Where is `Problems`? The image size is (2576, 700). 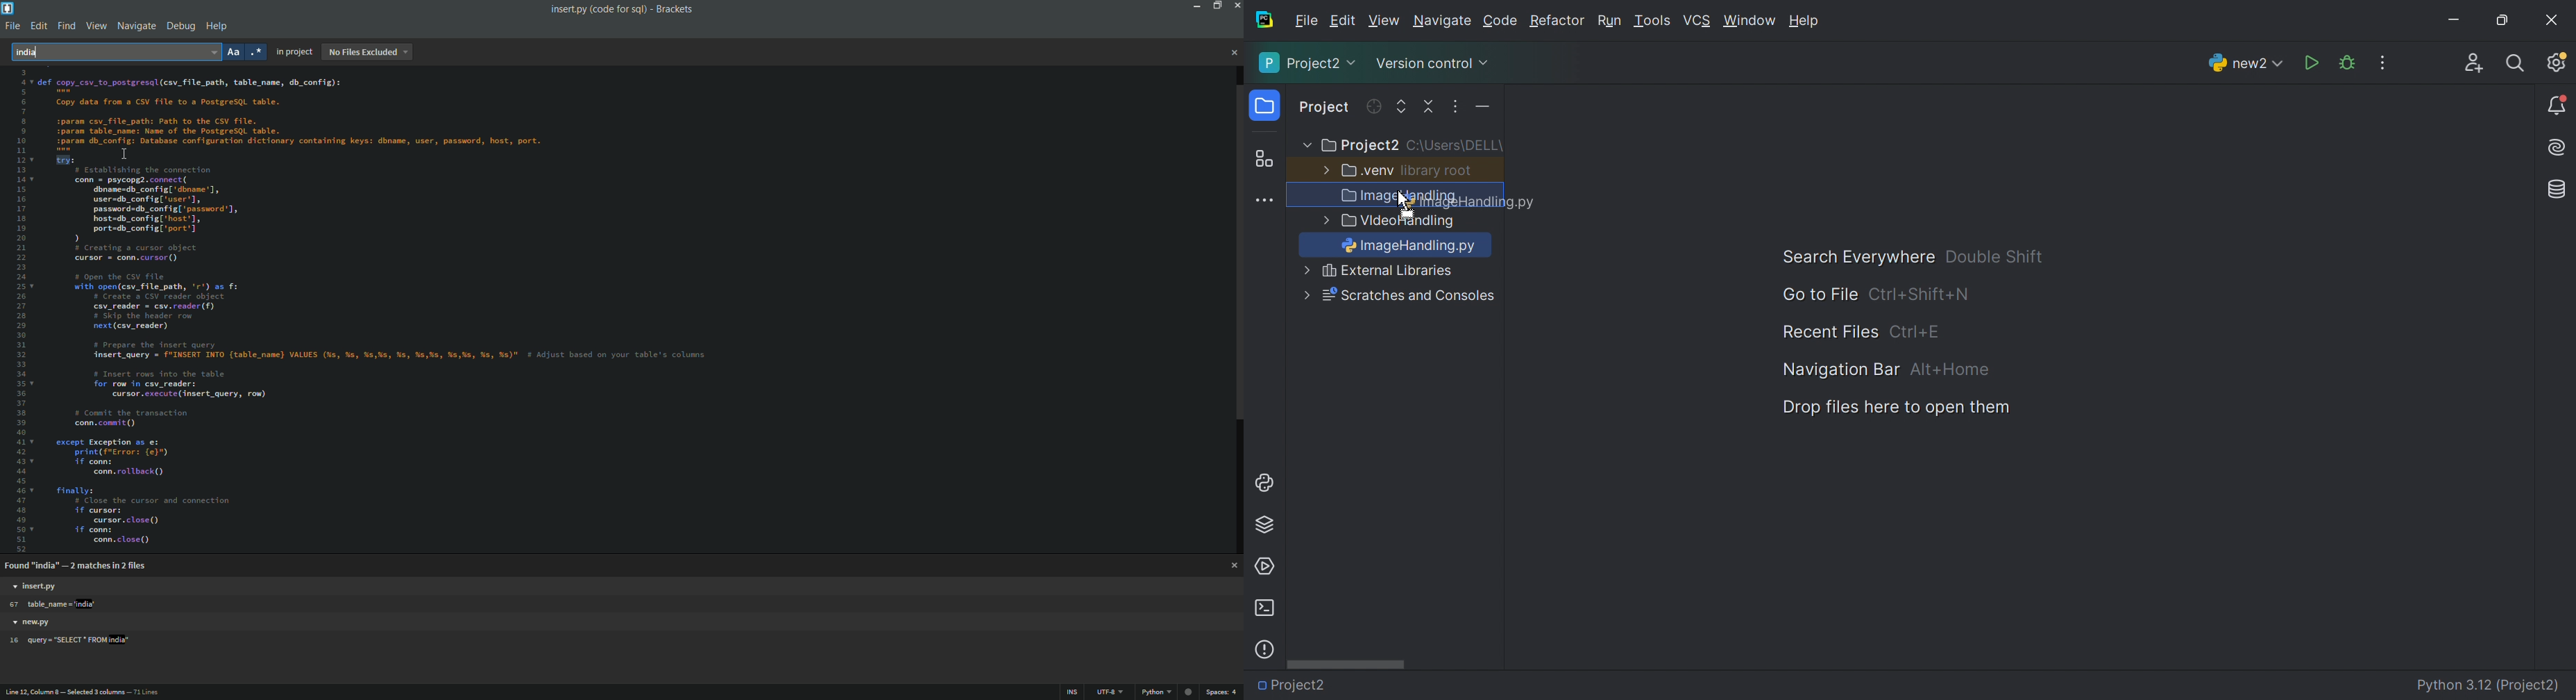 Problems is located at coordinates (1264, 649).